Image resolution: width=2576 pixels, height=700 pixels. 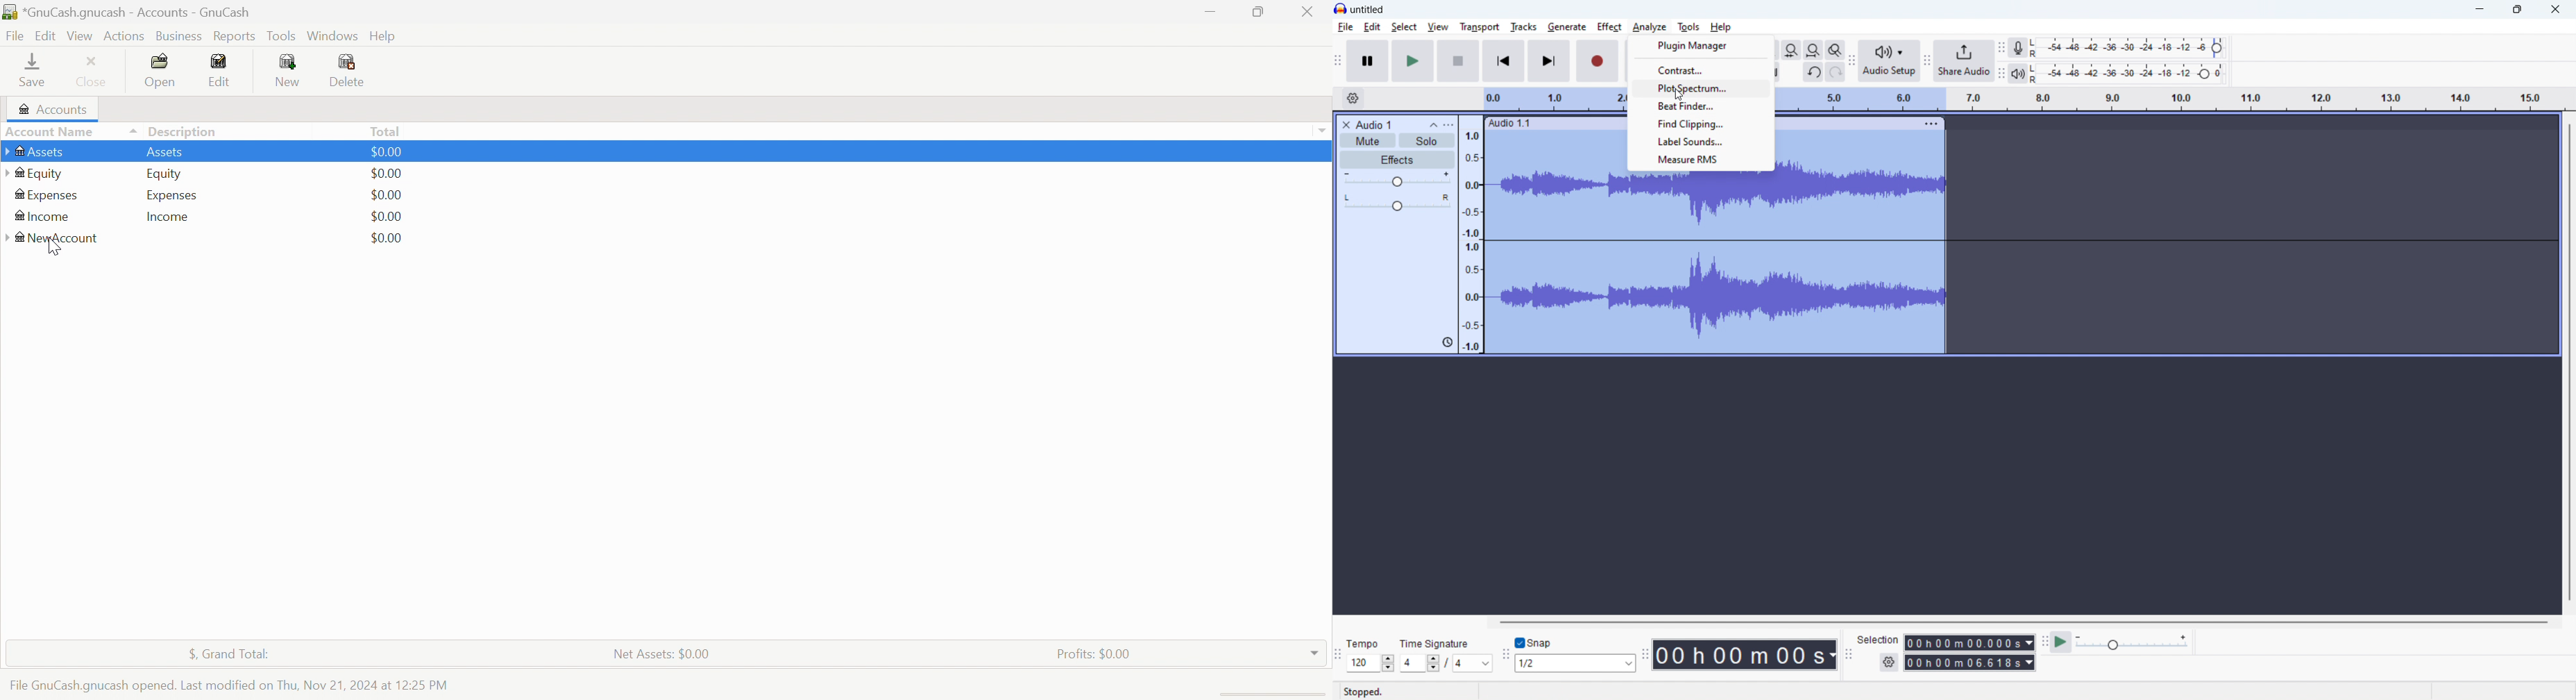 What do you see at coordinates (1458, 61) in the screenshot?
I see `stop` at bounding box center [1458, 61].